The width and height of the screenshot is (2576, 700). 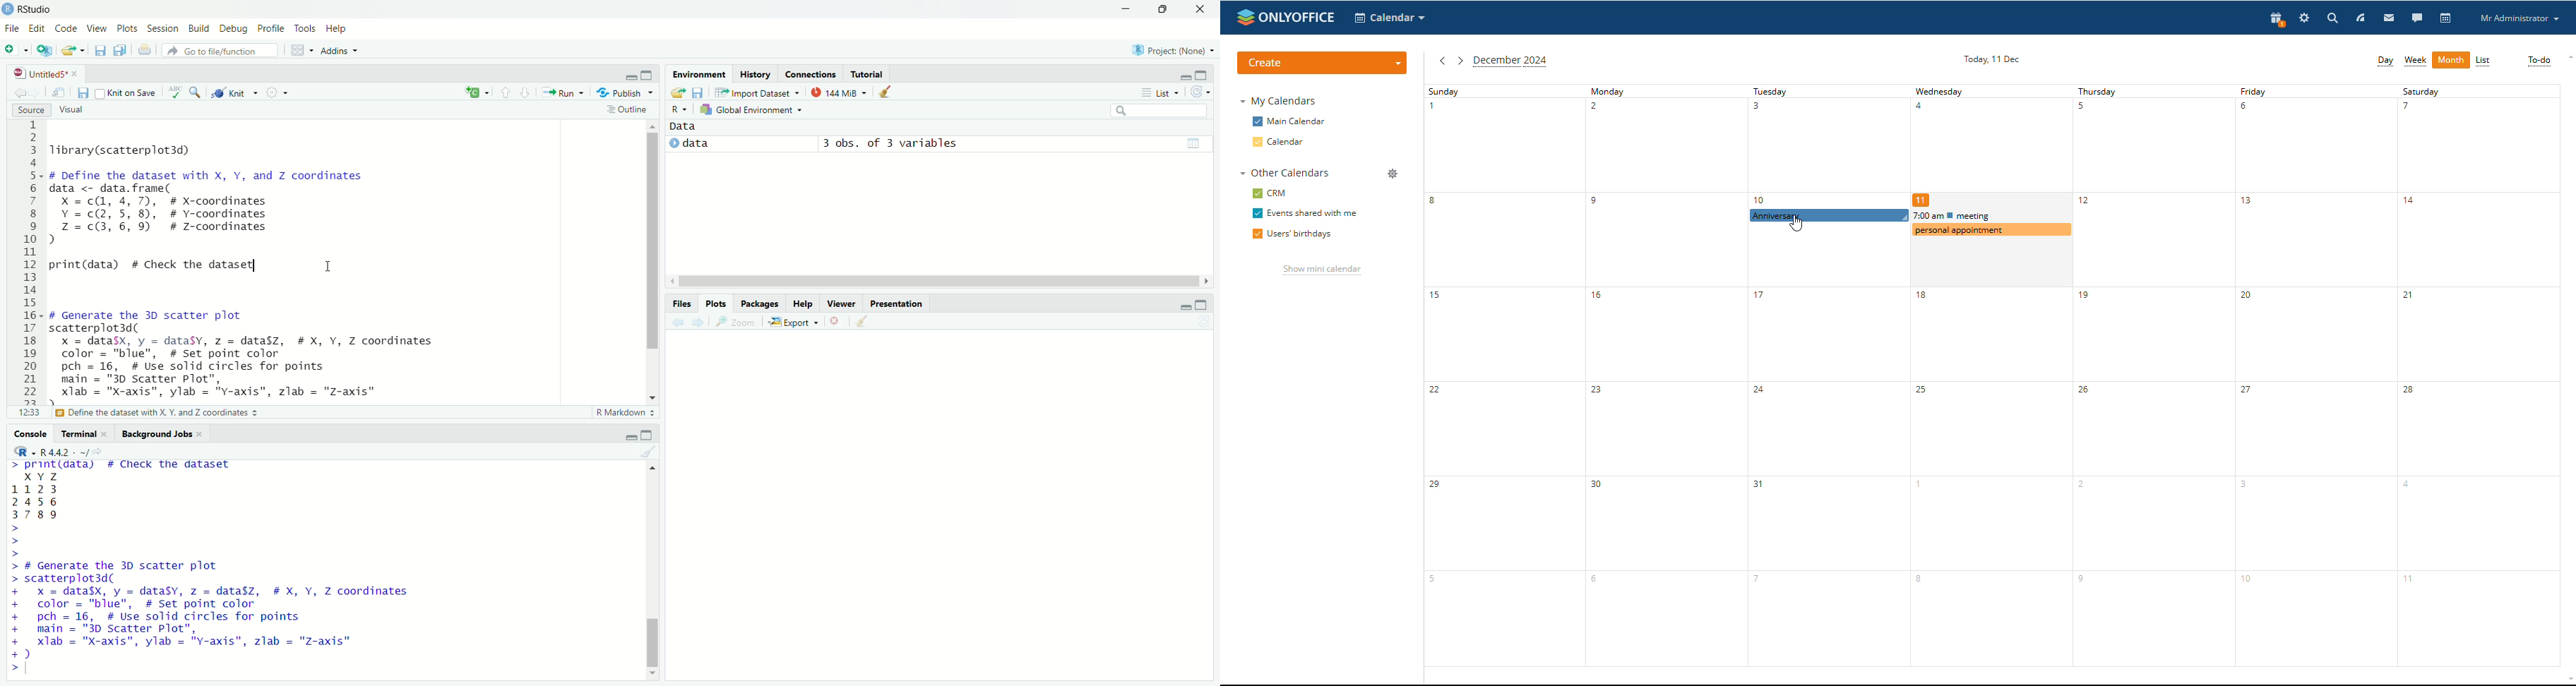 What do you see at coordinates (1202, 10) in the screenshot?
I see `close` at bounding box center [1202, 10].